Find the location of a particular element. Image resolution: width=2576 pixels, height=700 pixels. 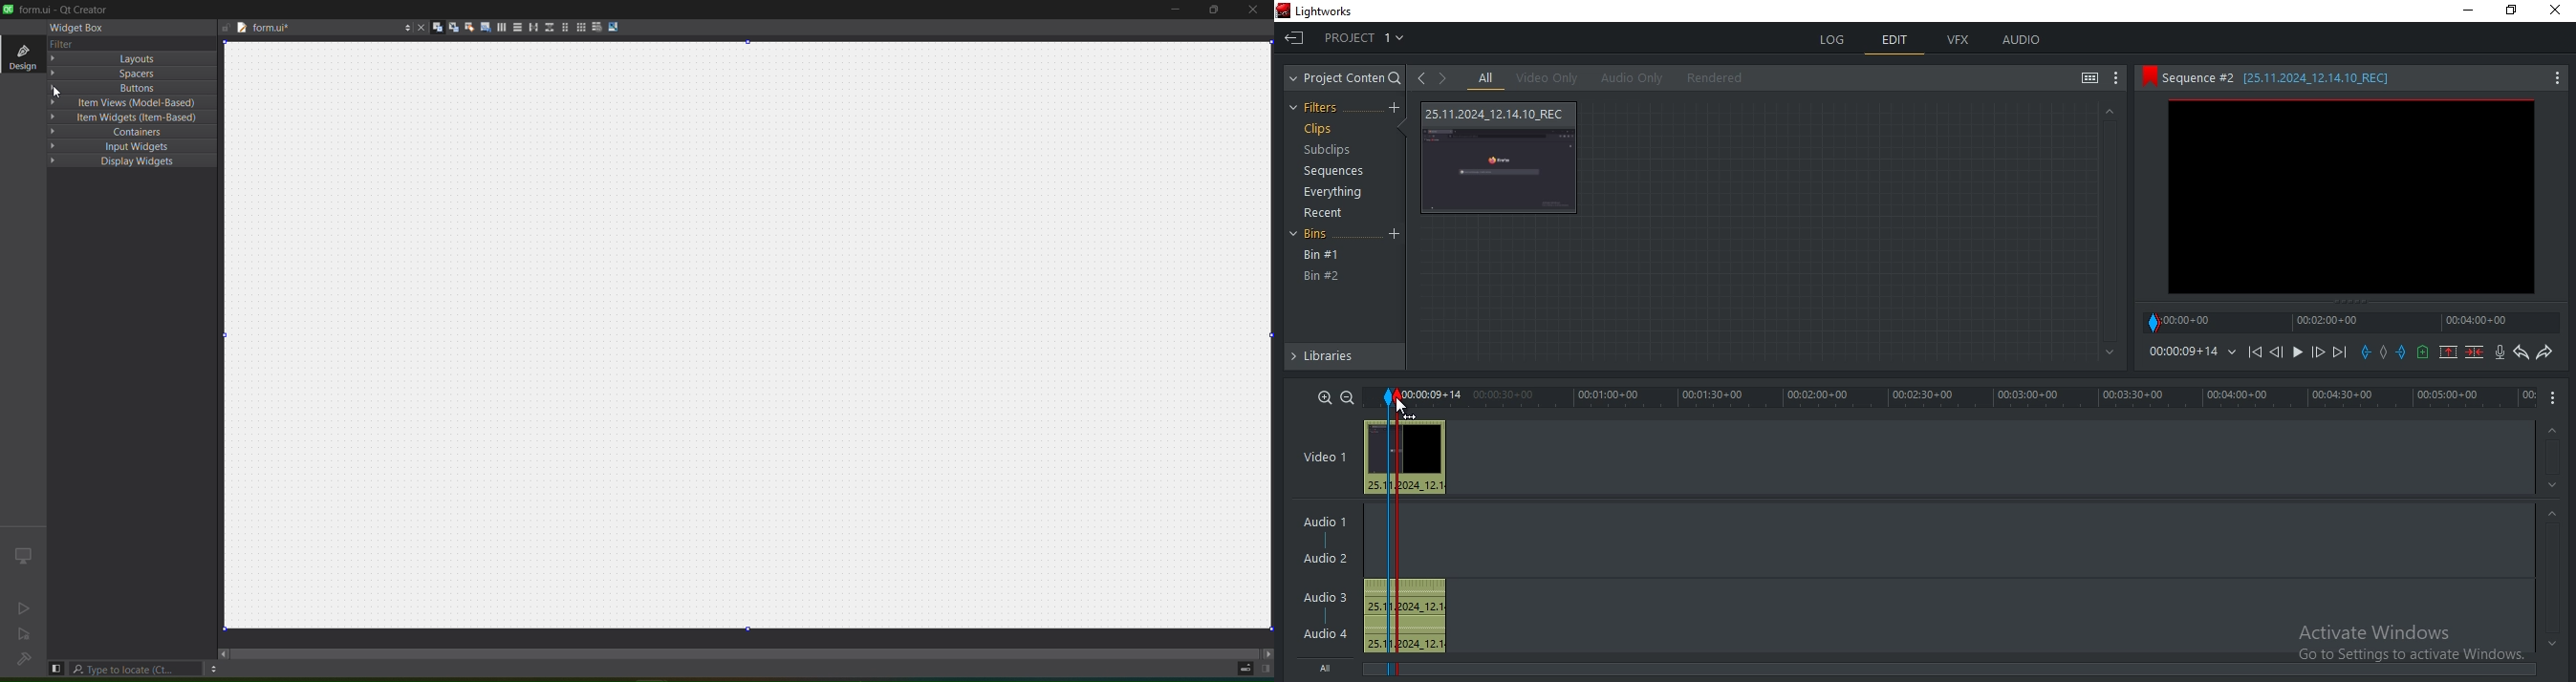

Exit is located at coordinates (1294, 36).